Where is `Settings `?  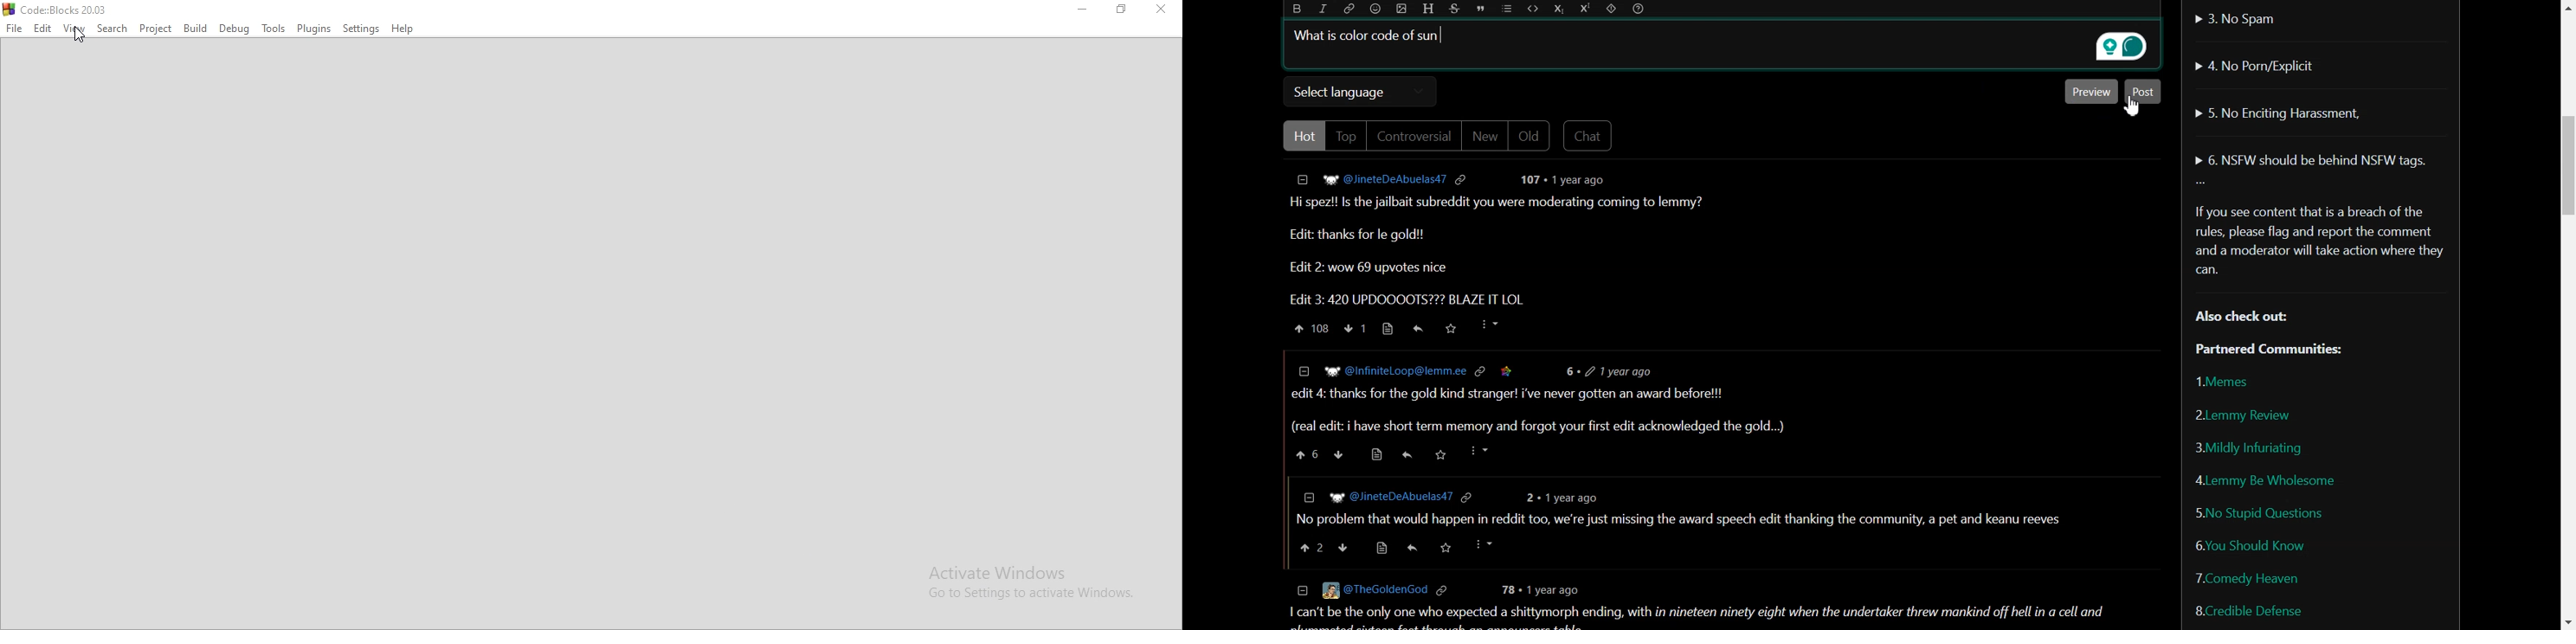 Settings  is located at coordinates (360, 28).